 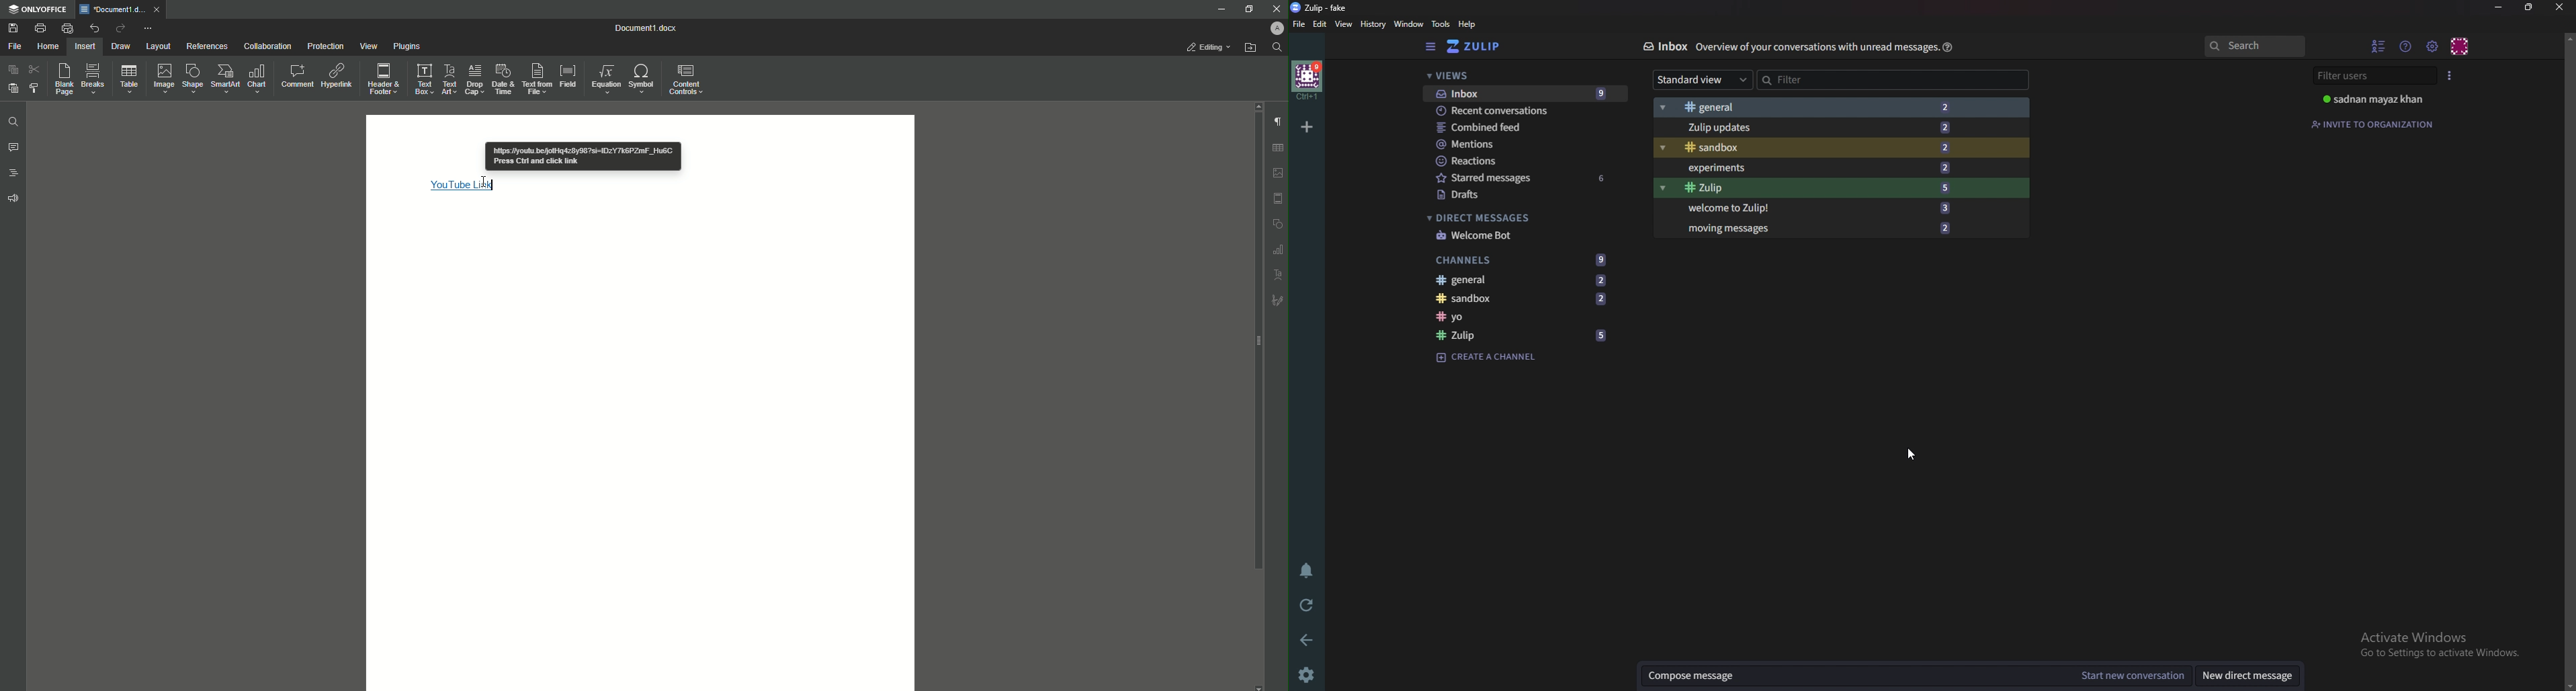 What do you see at coordinates (1307, 571) in the screenshot?
I see `Enable do not disturb` at bounding box center [1307, 571].